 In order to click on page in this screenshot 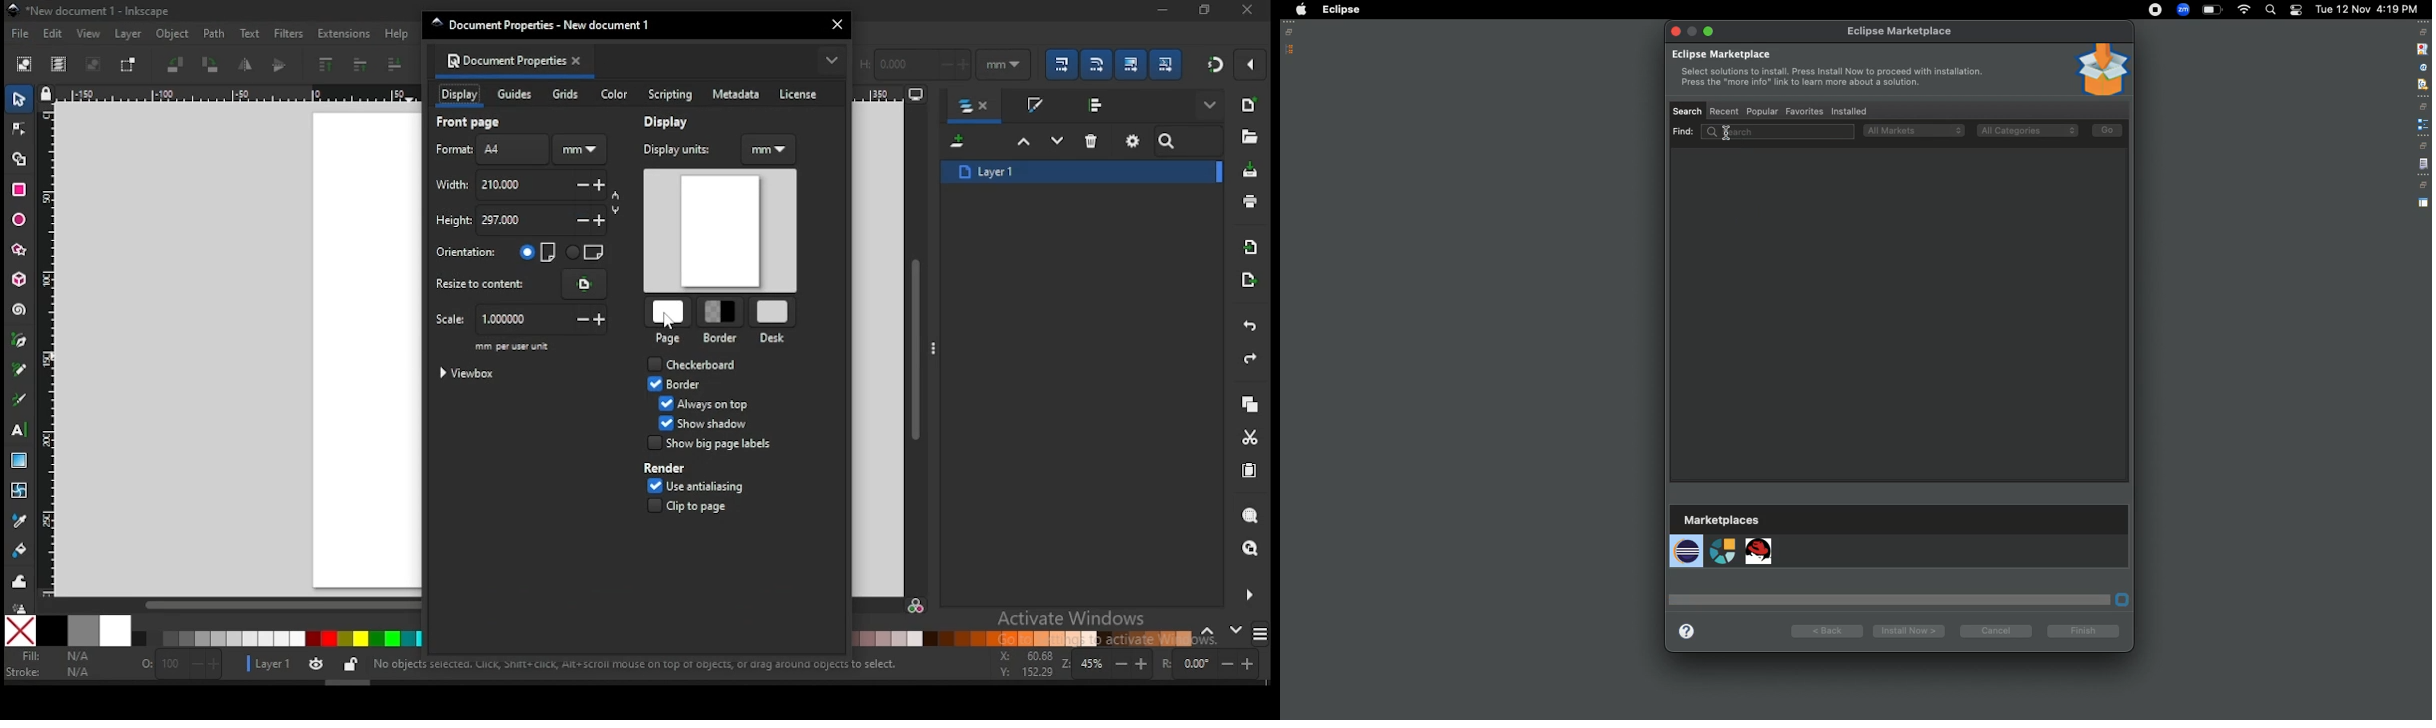, I will do `click(667, 313)`.